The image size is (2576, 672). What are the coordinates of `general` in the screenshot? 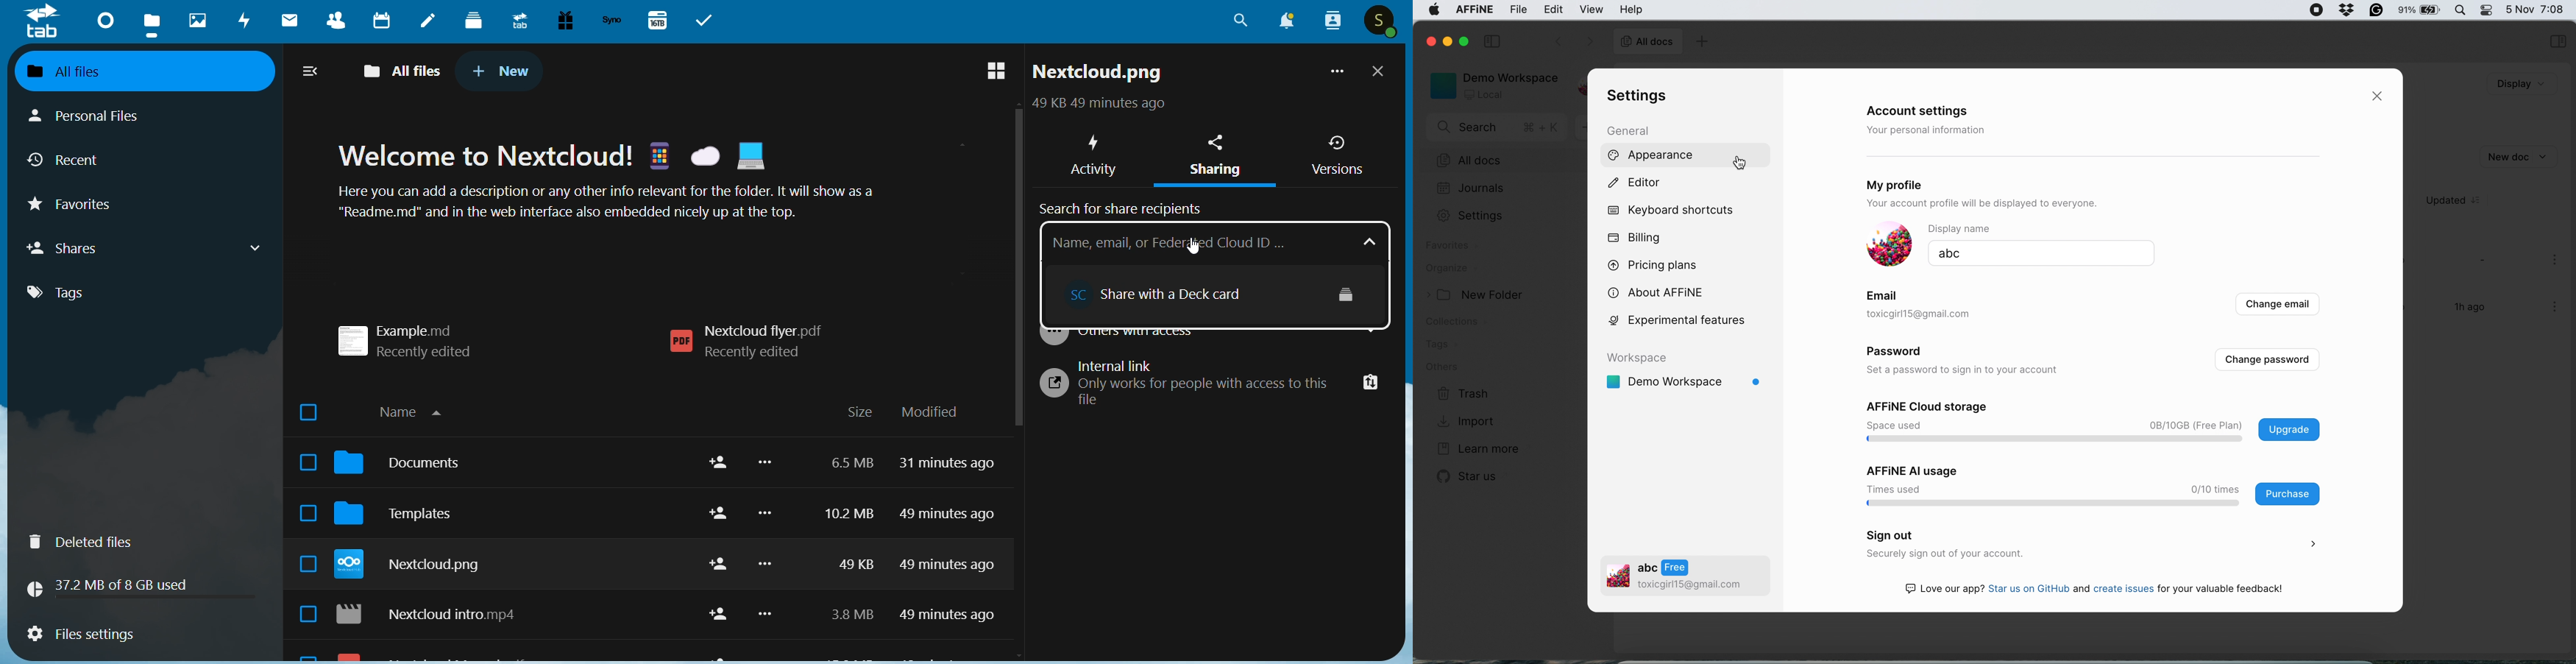 It's located at (1630, 131).